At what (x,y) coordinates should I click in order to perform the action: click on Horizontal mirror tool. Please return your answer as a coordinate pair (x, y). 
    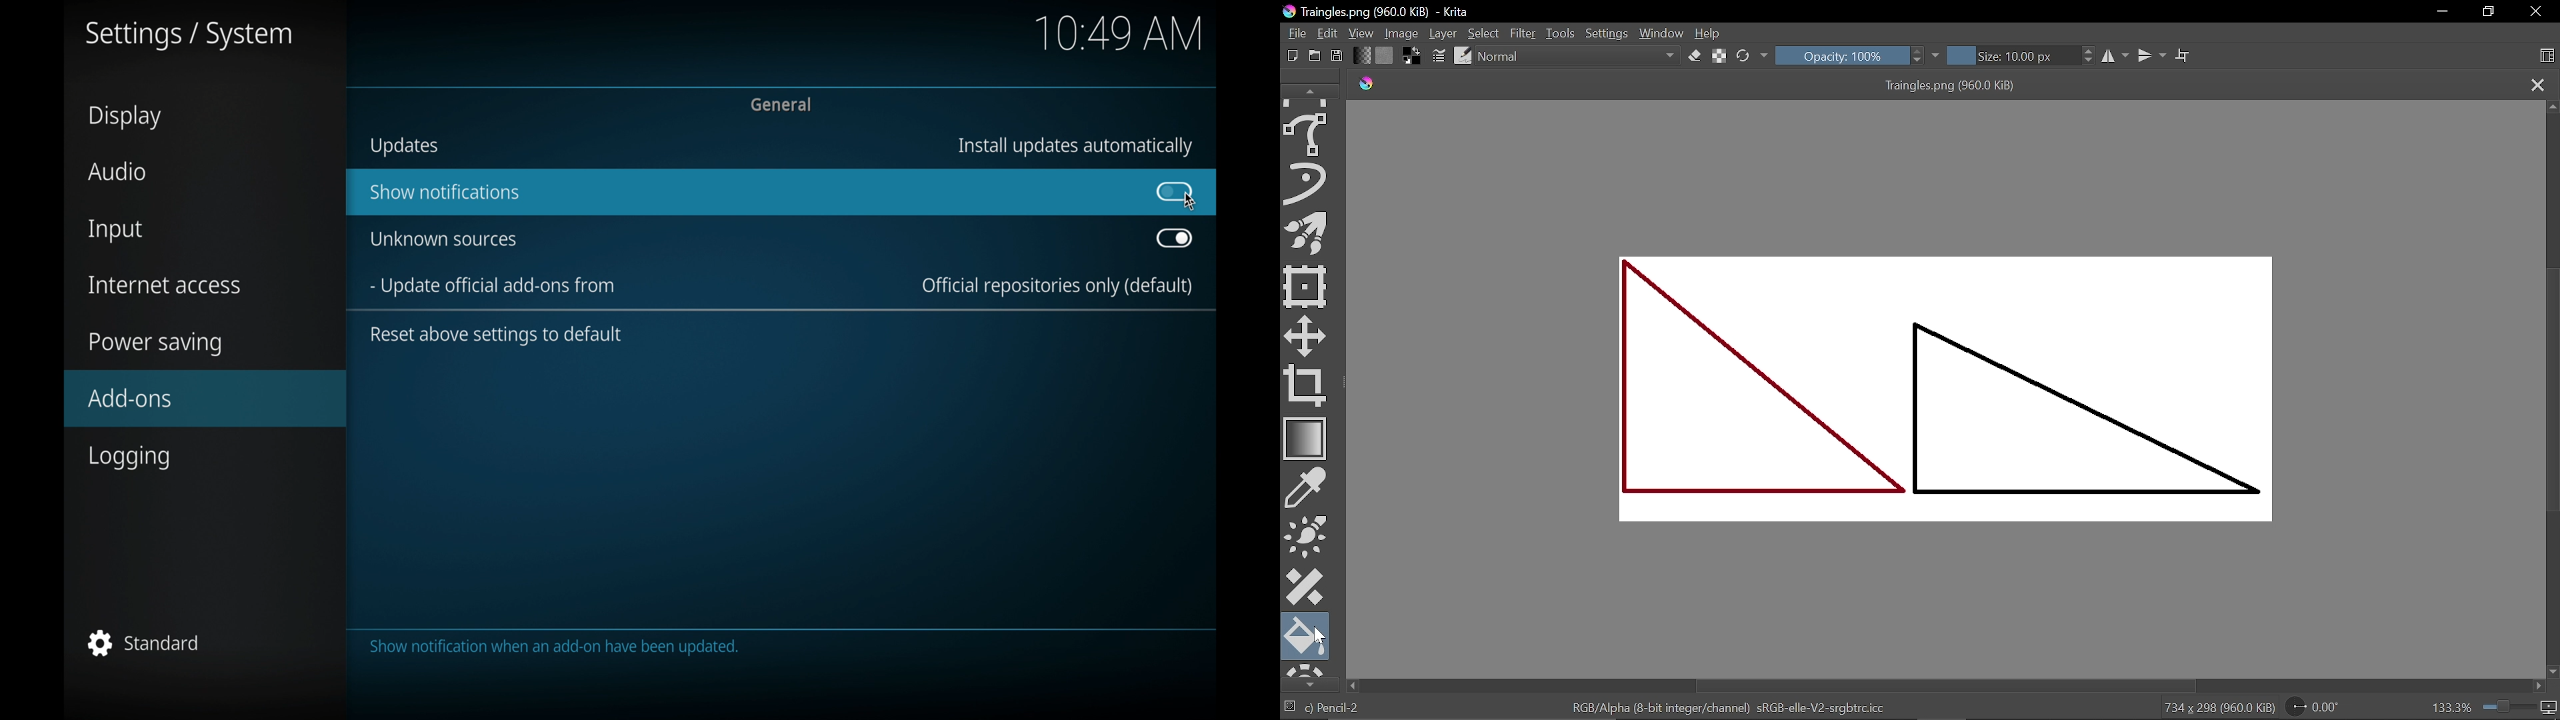
    Looking at the image, I should click on (2117, 57).